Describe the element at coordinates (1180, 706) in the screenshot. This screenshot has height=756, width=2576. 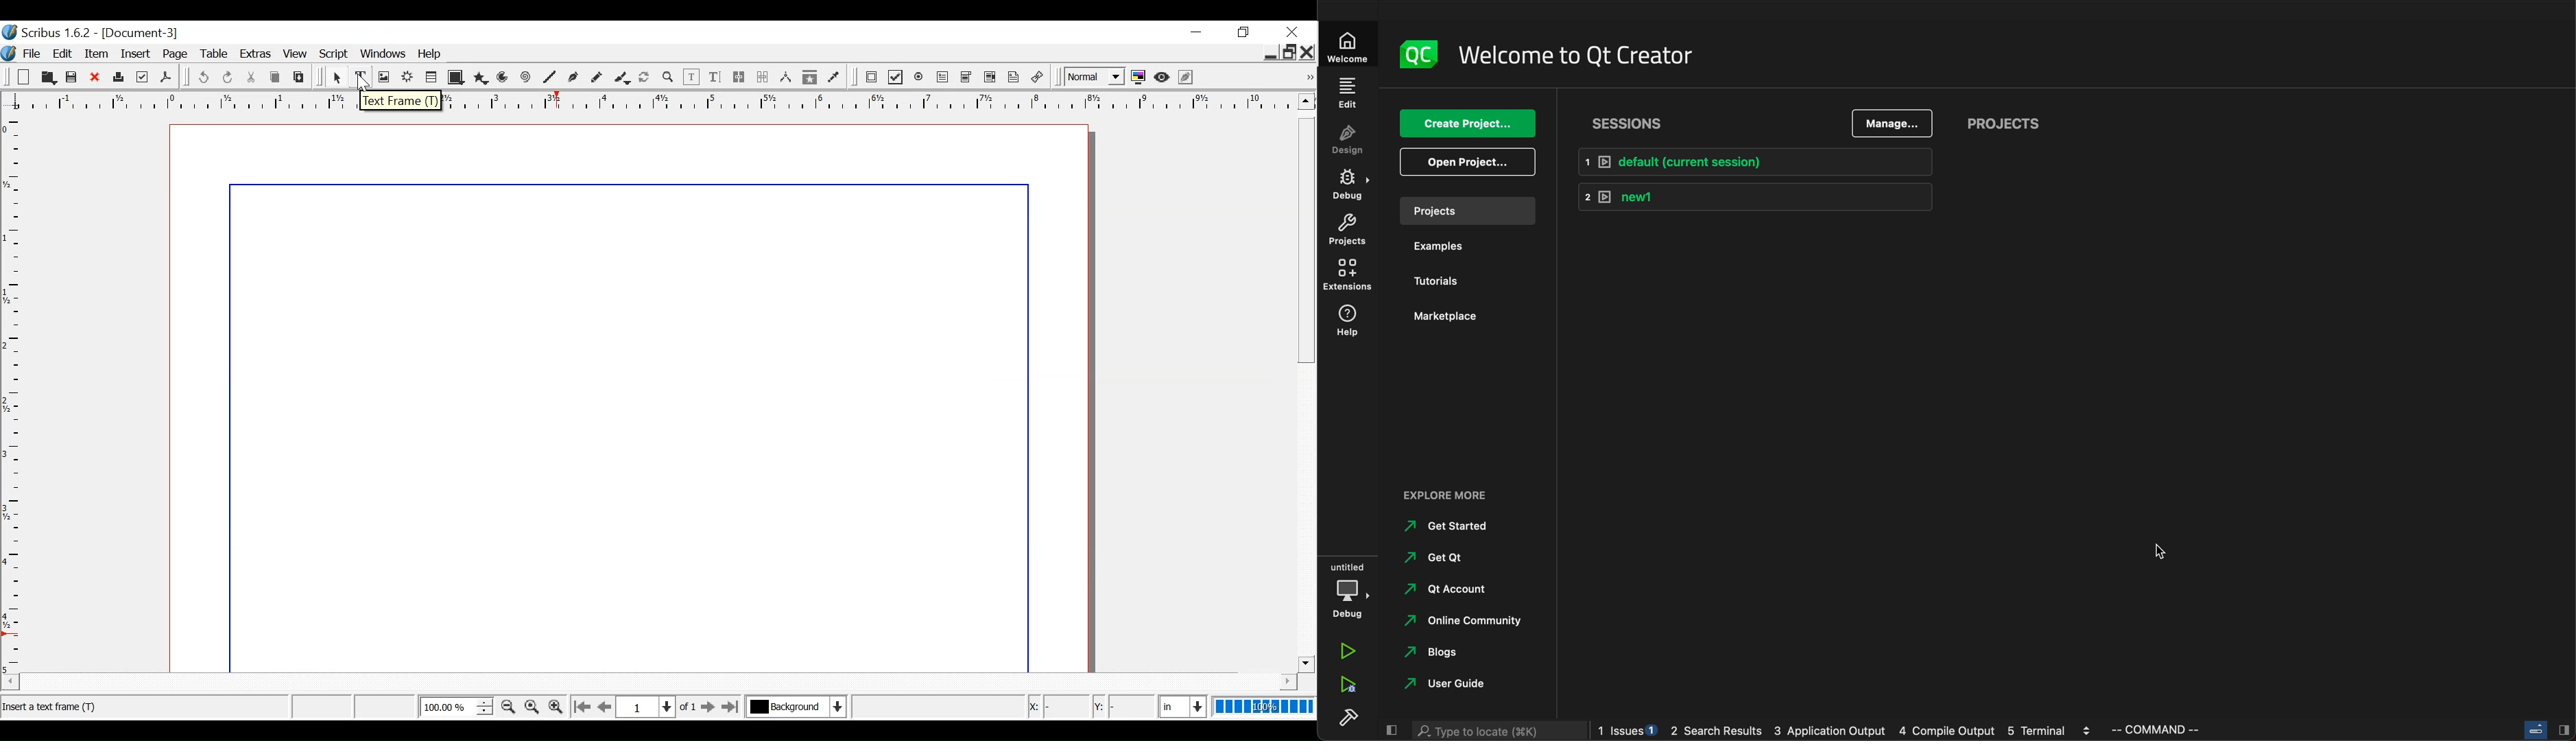
I see `Select the current unit` at that location.